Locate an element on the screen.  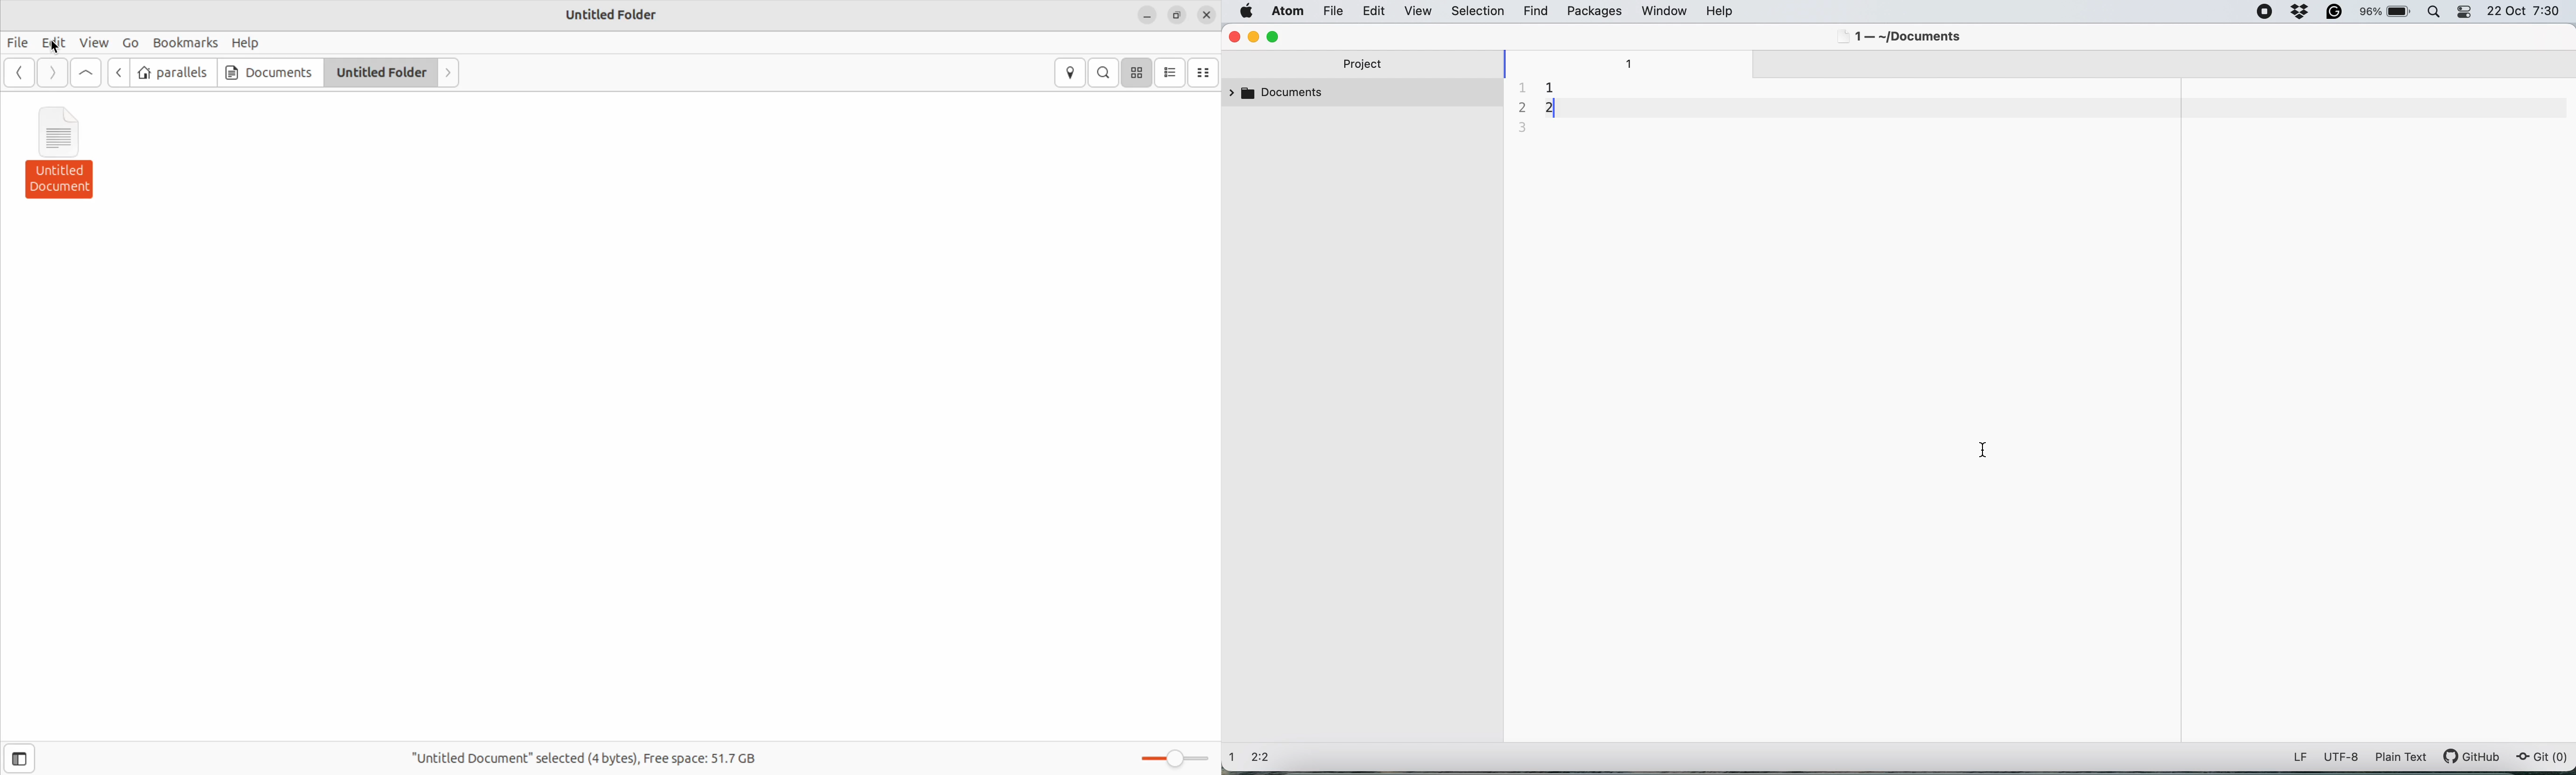
list view is located at coordinates (1171, 73).